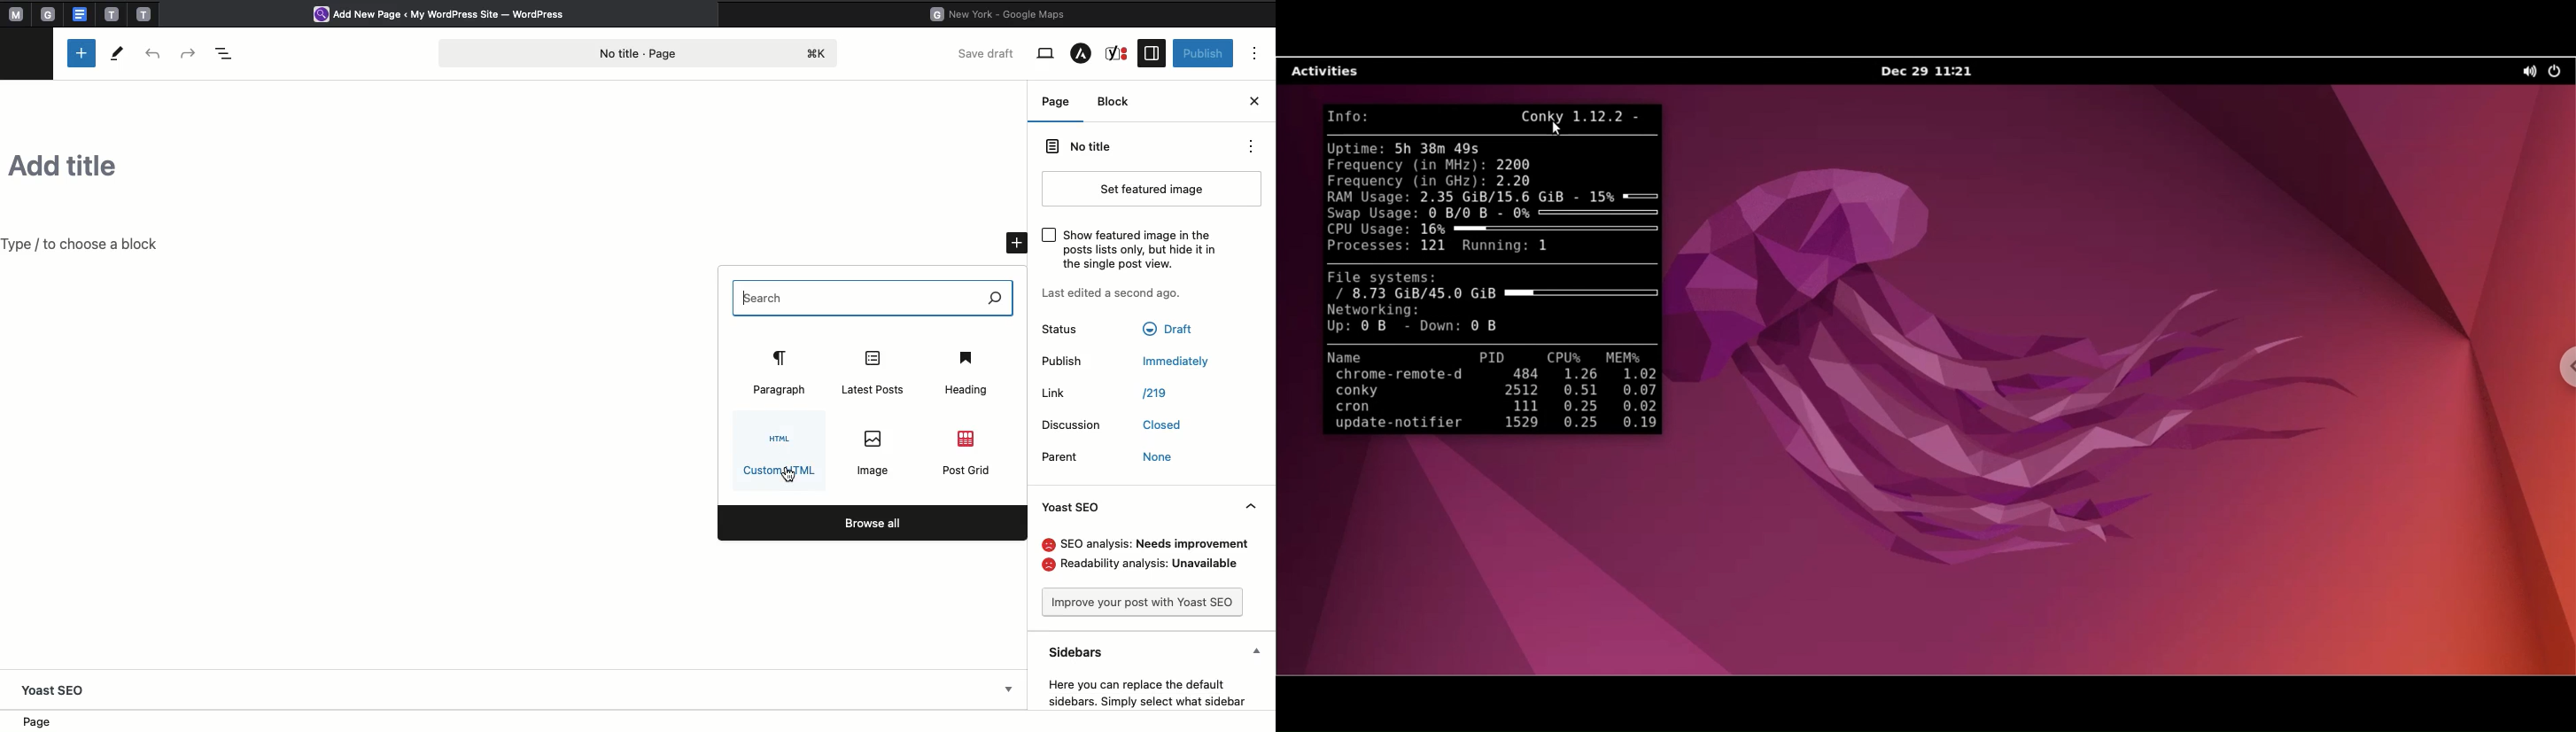 Image resolution: width=2576 pixels, height=756 pixels. What do you see at coordinates (782, 371) in the screenshot?
I see `Paragraph` at bounding box center [782, 371].